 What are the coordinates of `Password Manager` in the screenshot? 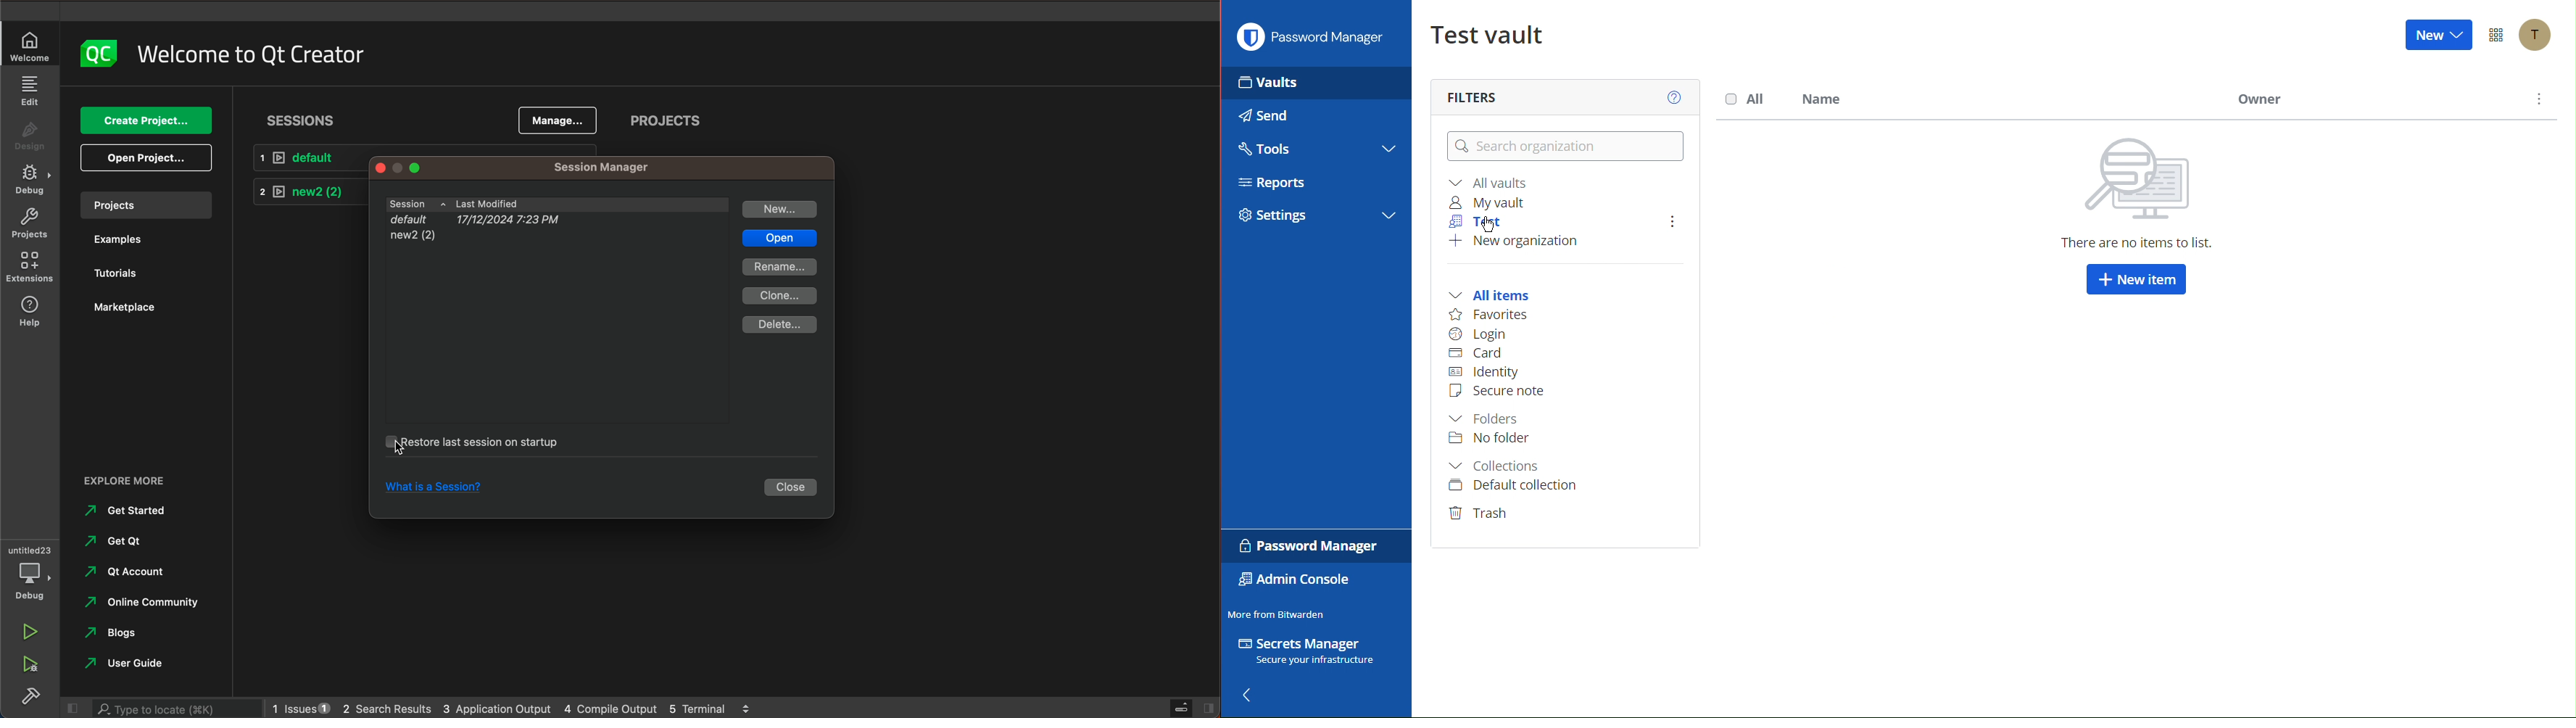 It's located at (1310, 41).